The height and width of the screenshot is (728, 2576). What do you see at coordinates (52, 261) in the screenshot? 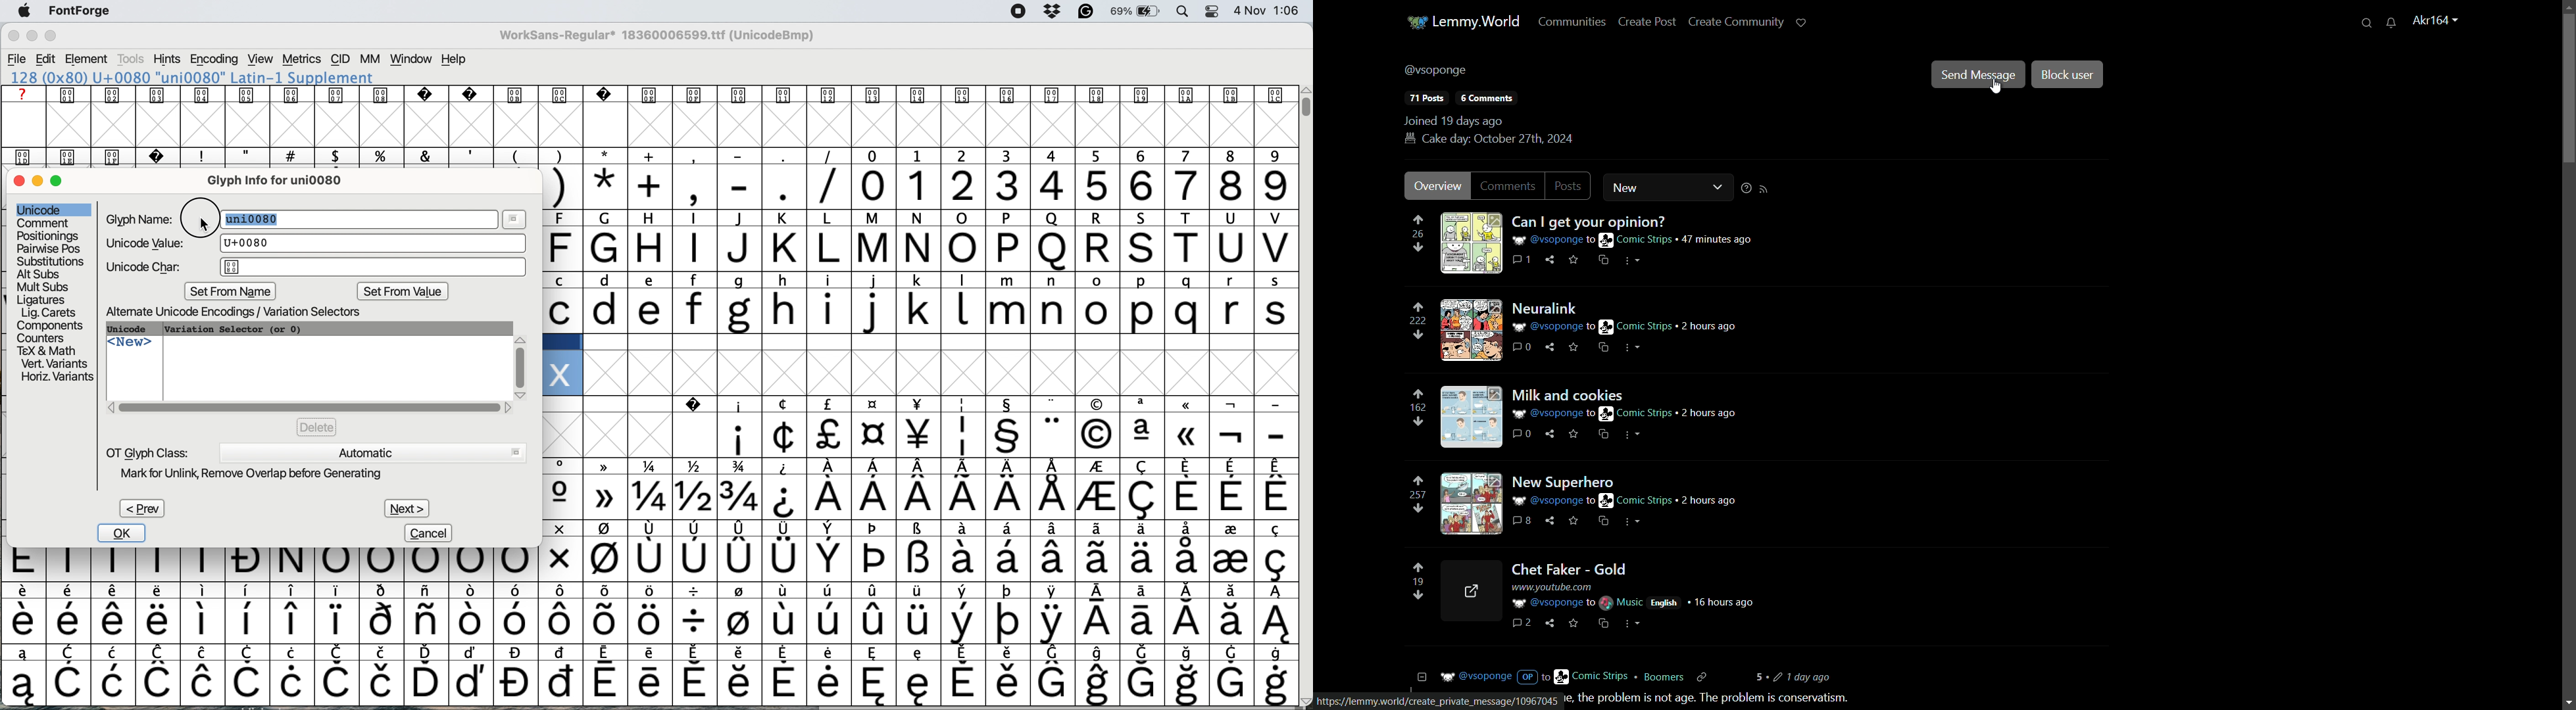
I see `substitutions` at bounding box center [52, 261].